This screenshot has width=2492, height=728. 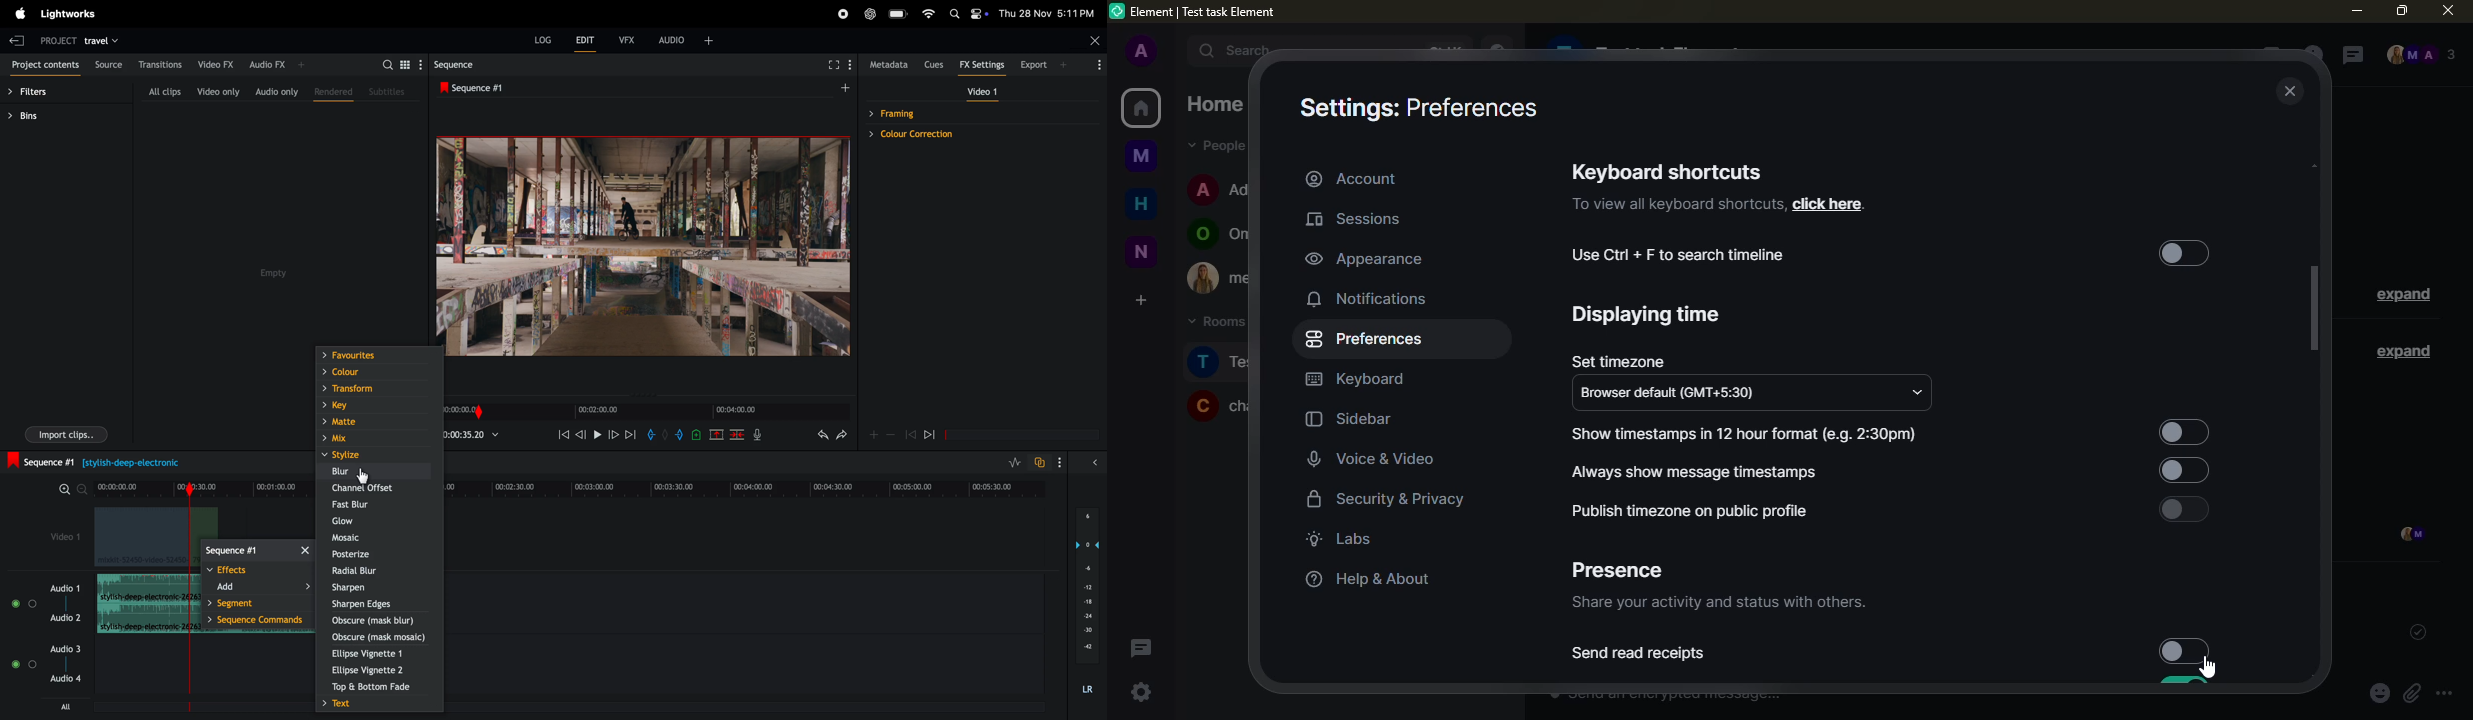 I want to click on expand, so click(x=1175, y=50).